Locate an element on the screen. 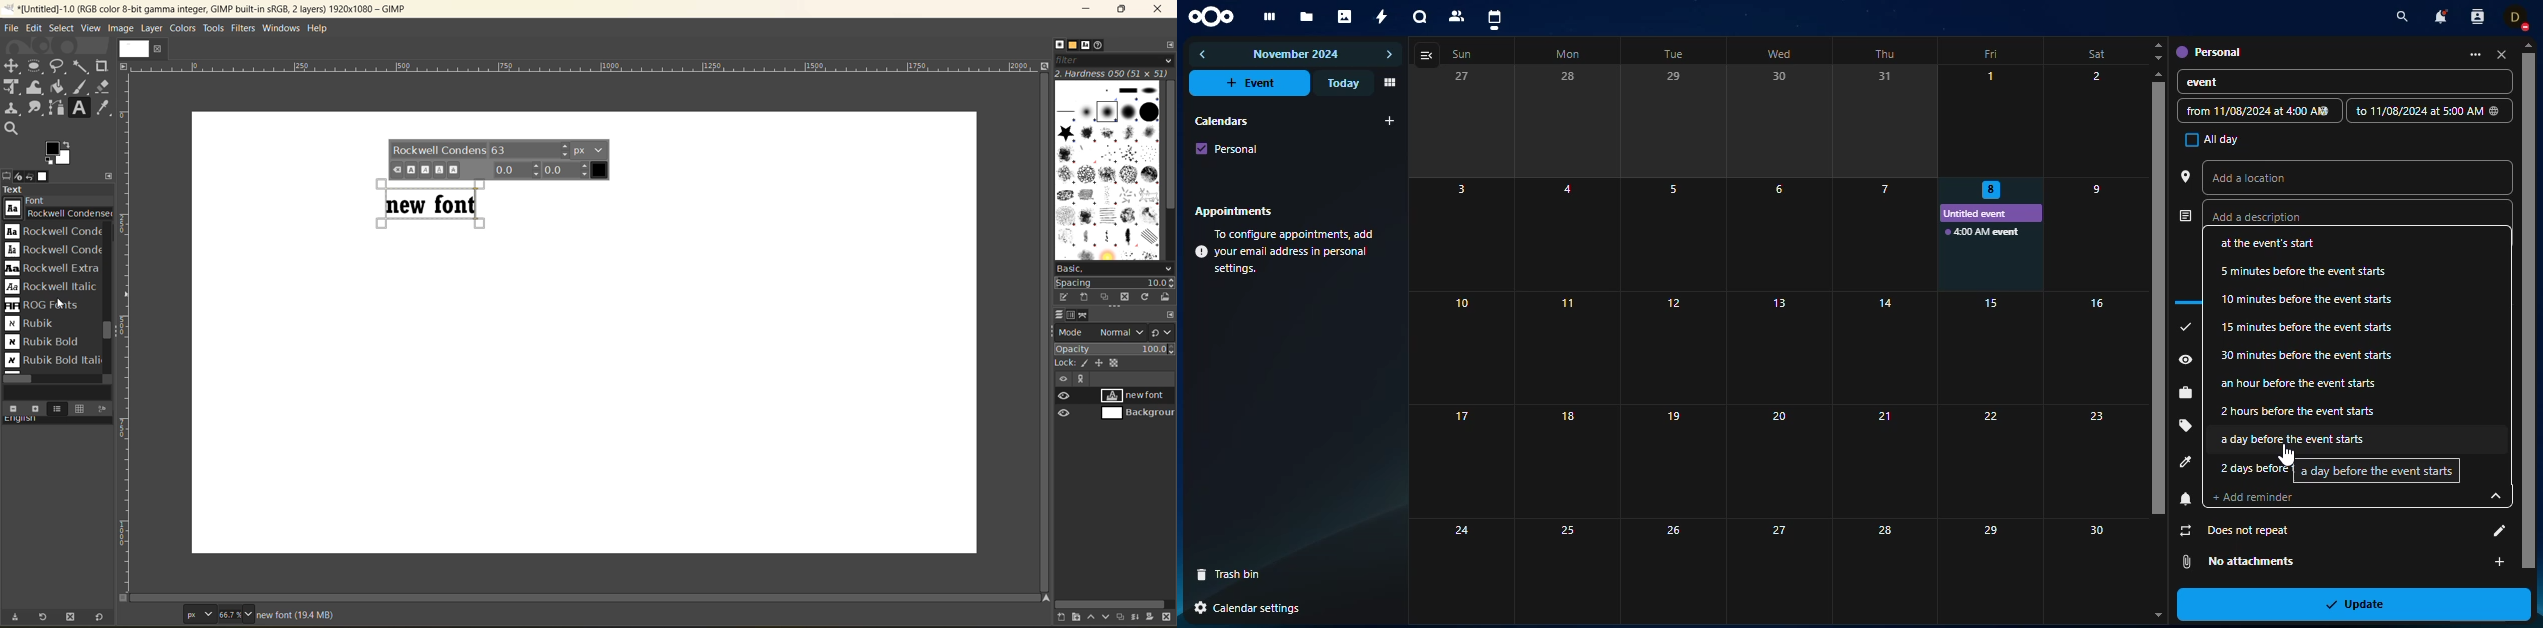  paths is located at coordinates (1084, 315).